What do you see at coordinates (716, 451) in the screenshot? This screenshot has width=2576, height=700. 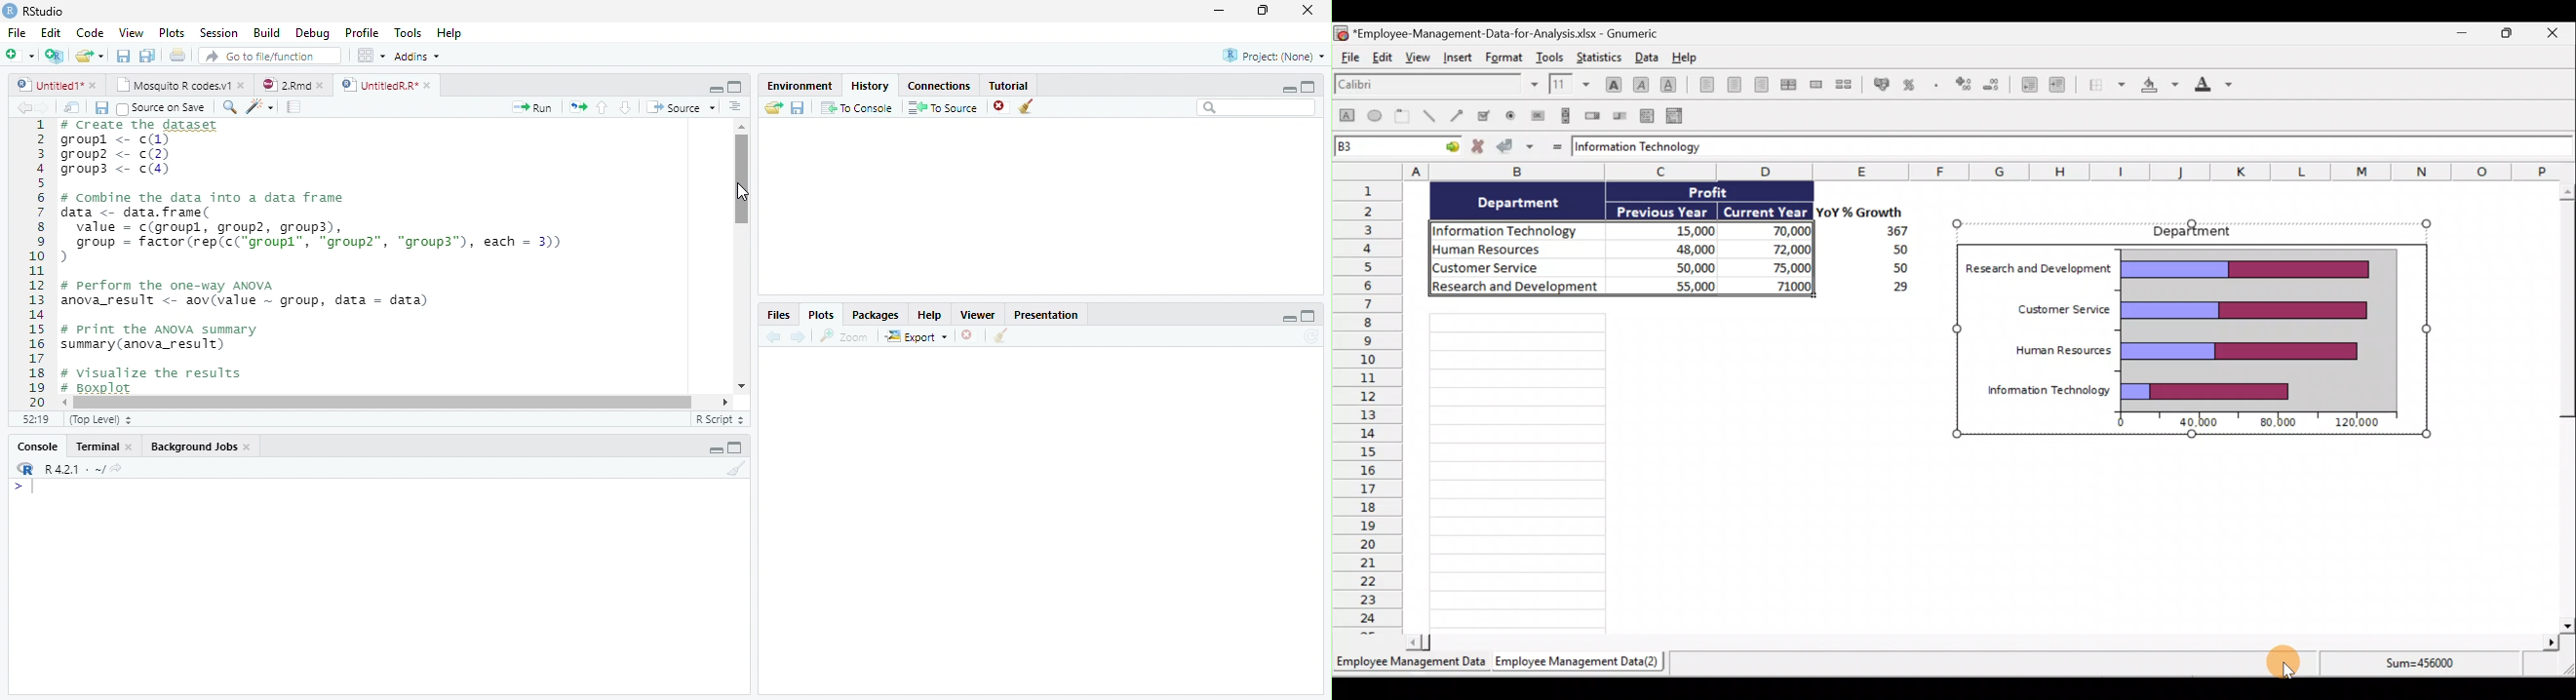 I see `Minimize` at bounding box center [716, 451].